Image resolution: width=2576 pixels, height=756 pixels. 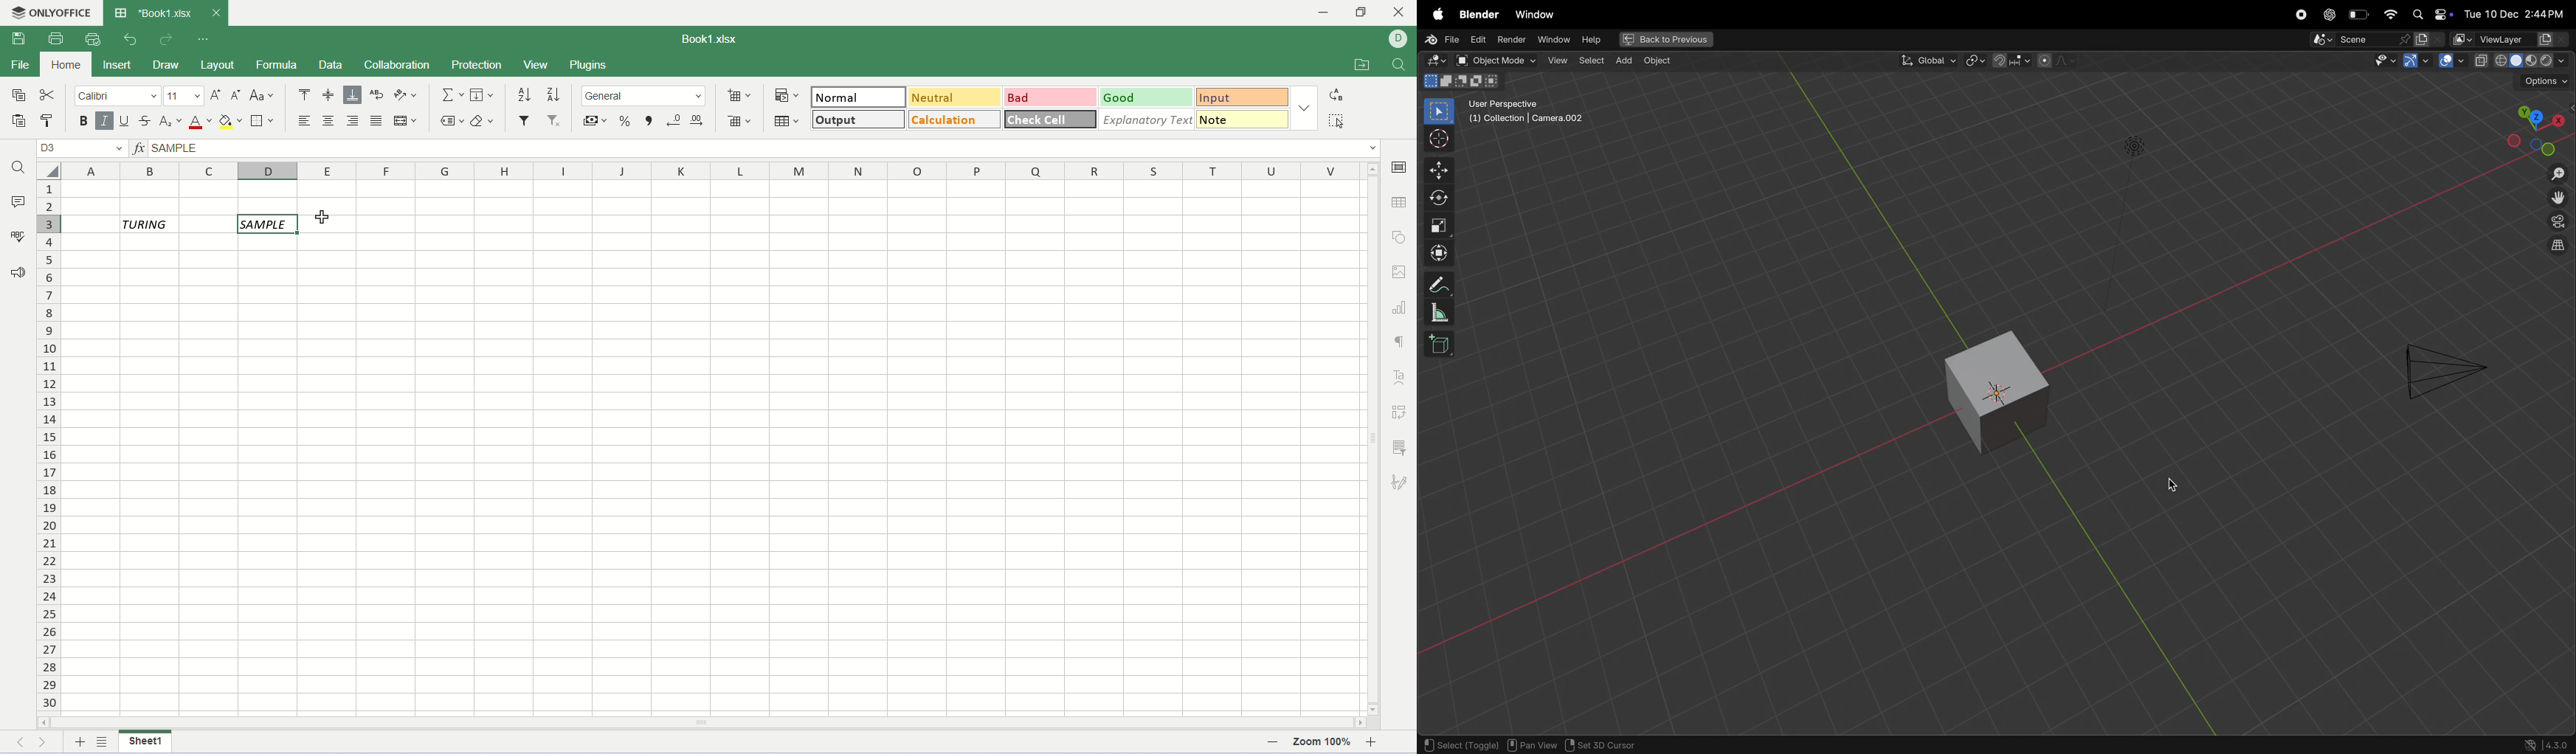 I want to click on increase decimal, so click(x=698, y=120).